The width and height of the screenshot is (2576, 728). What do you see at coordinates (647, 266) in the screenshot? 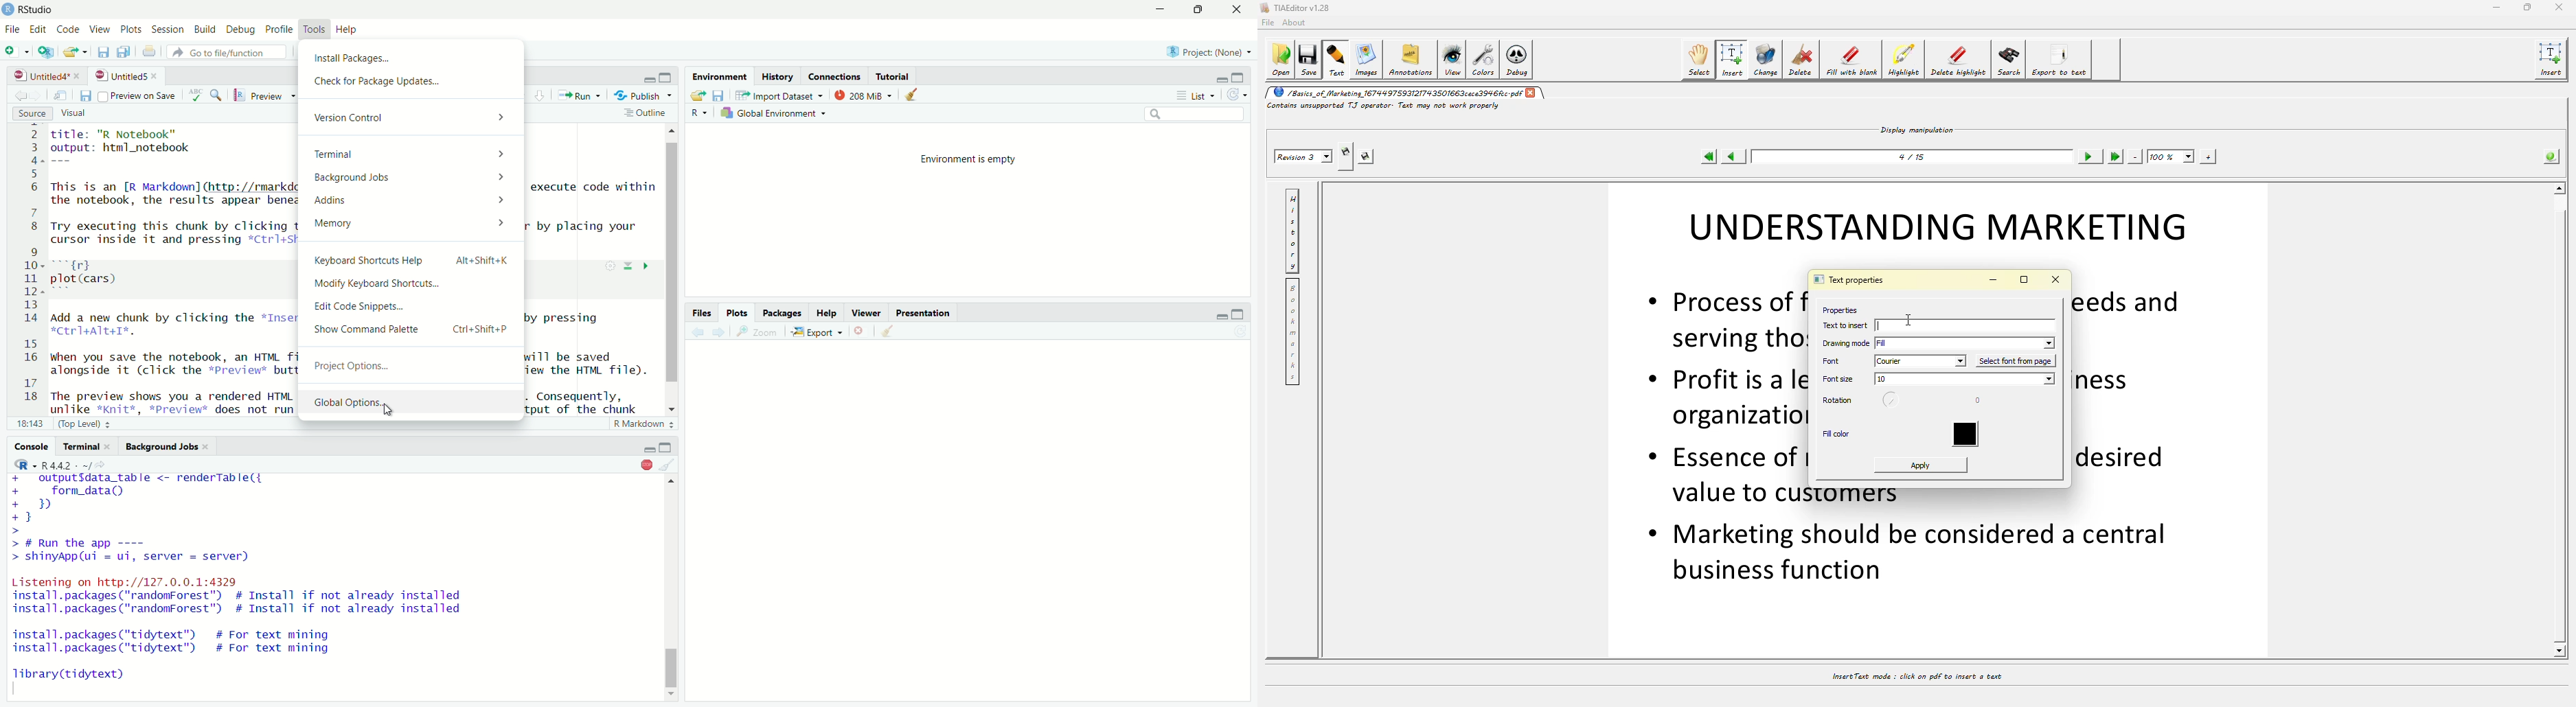
I see `forward` at bounding box center [647, 266].